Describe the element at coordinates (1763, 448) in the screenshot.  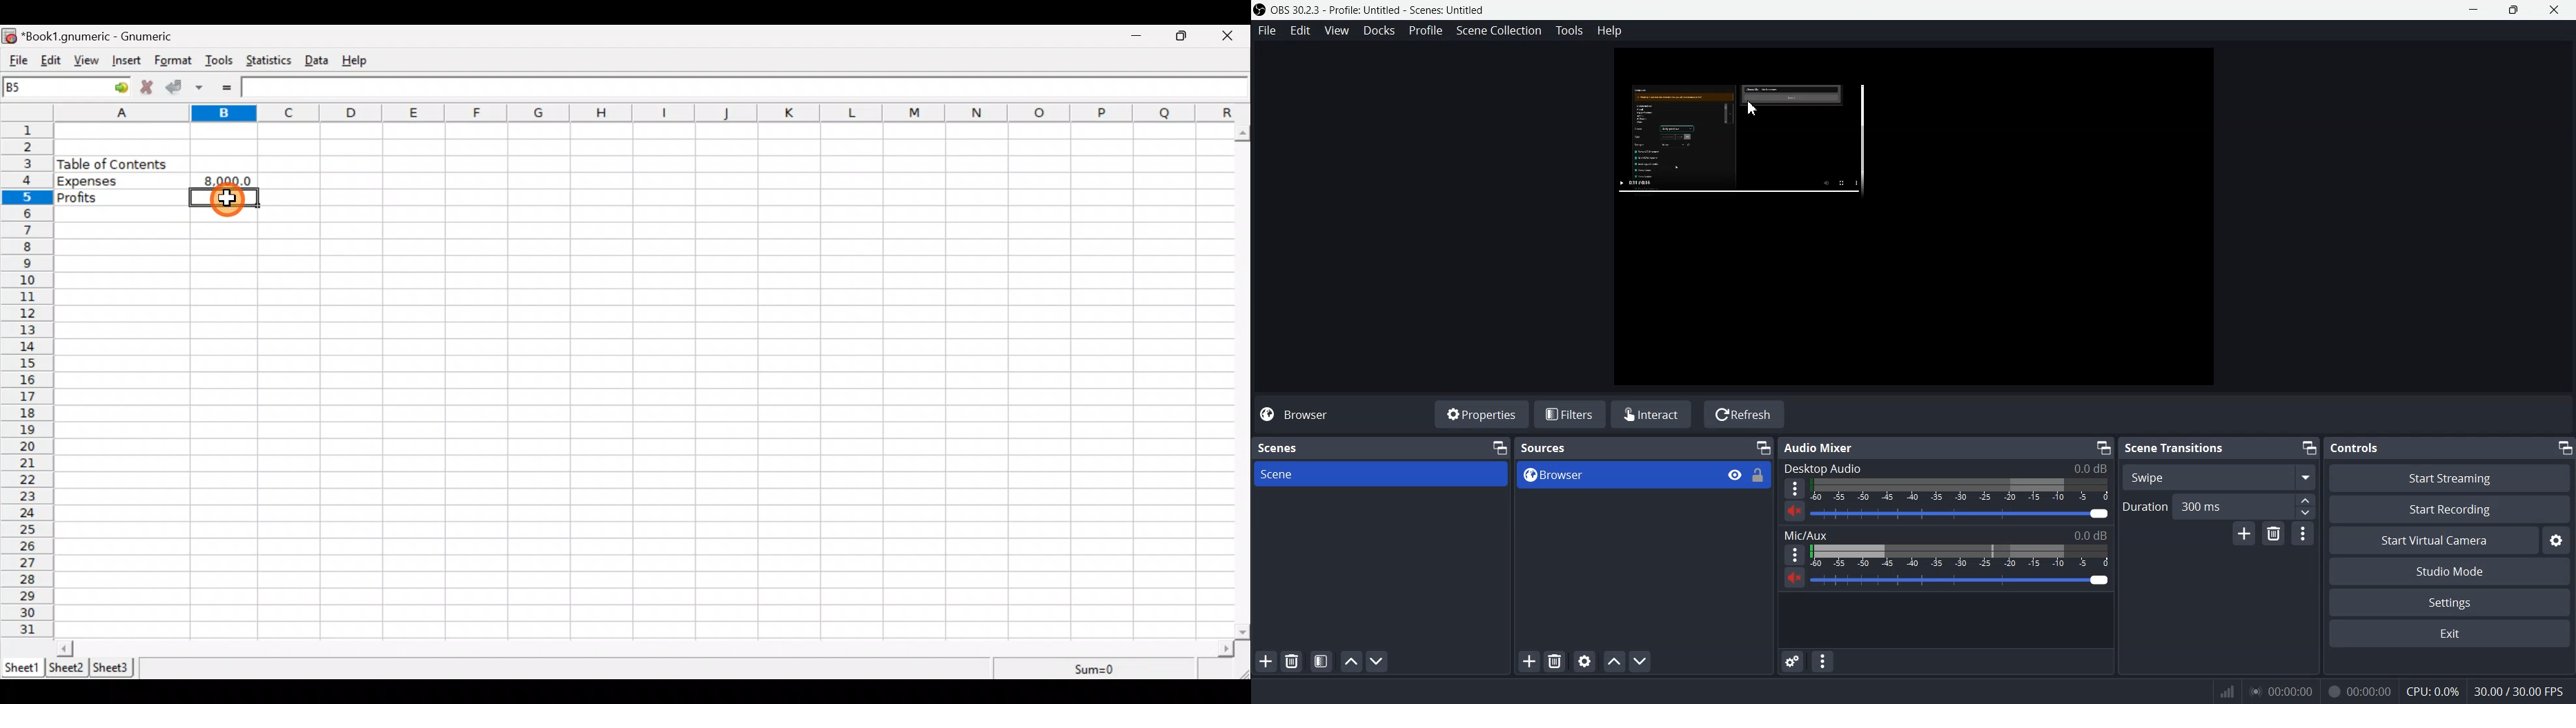
I see `Minimize` at that location.